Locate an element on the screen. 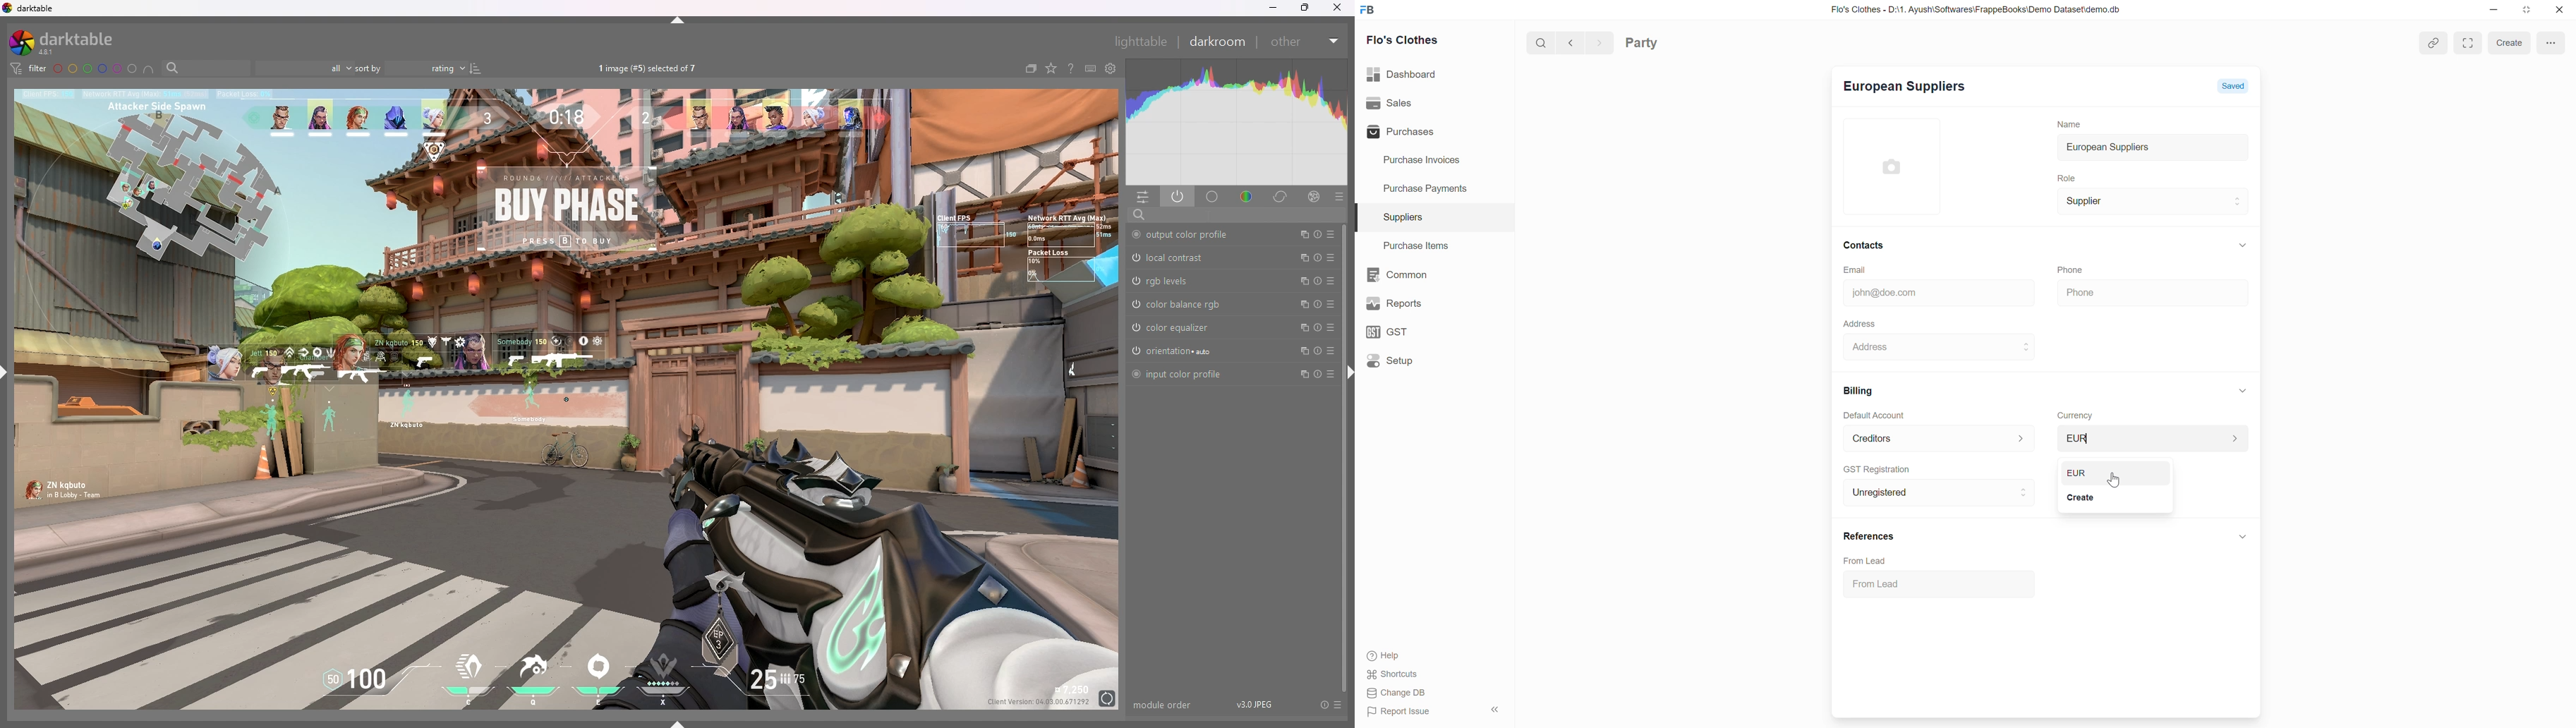  setup is located at coordinates (1390, 361).